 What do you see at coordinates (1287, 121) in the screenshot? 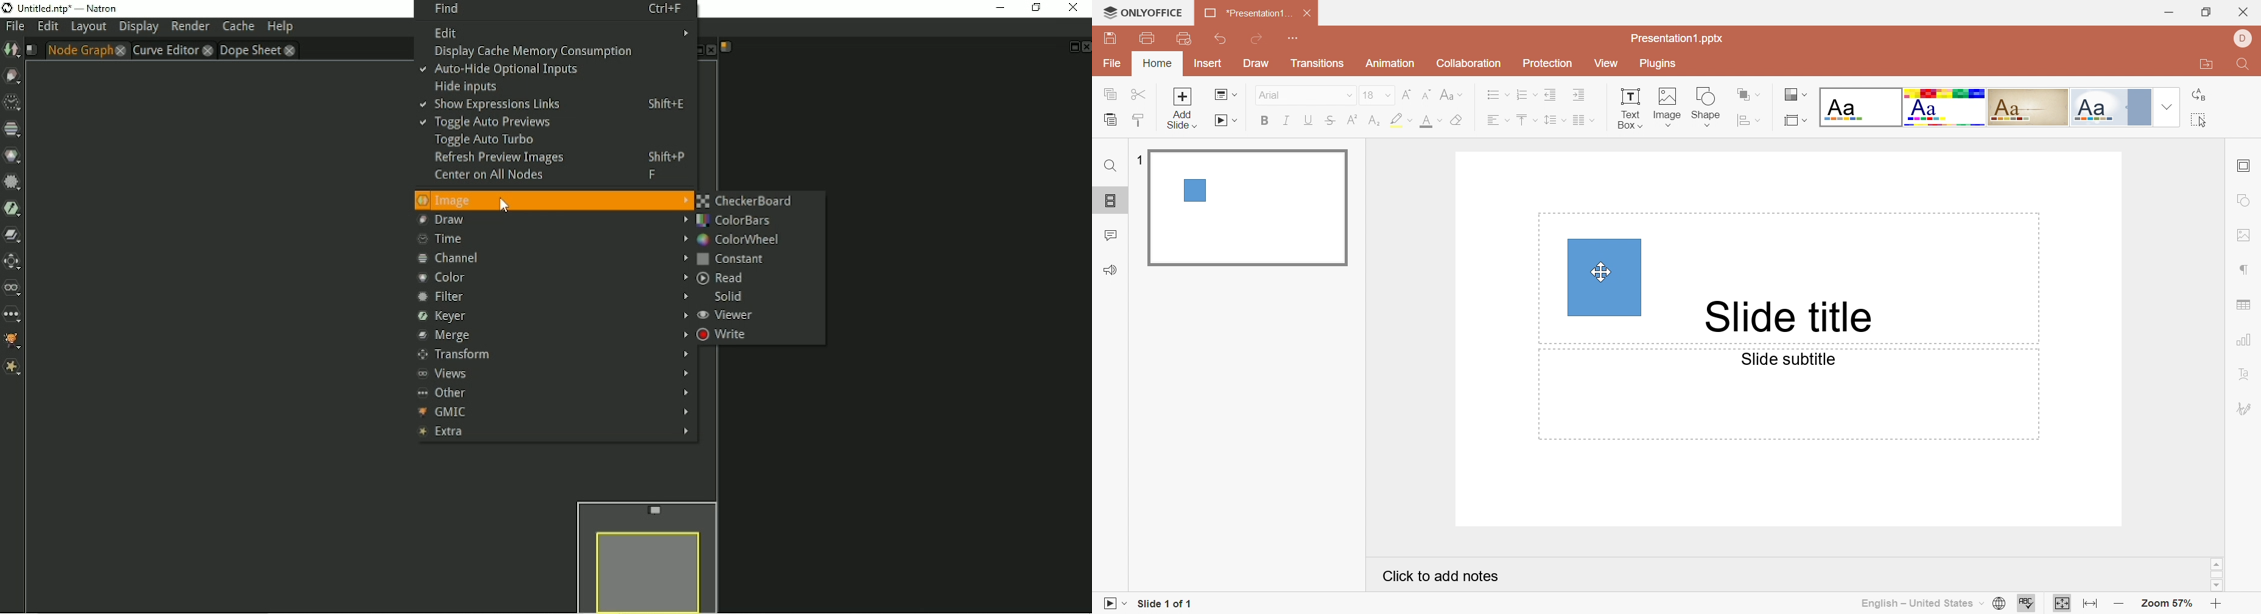
I see `Italic` at bounding box center [1287, 121].